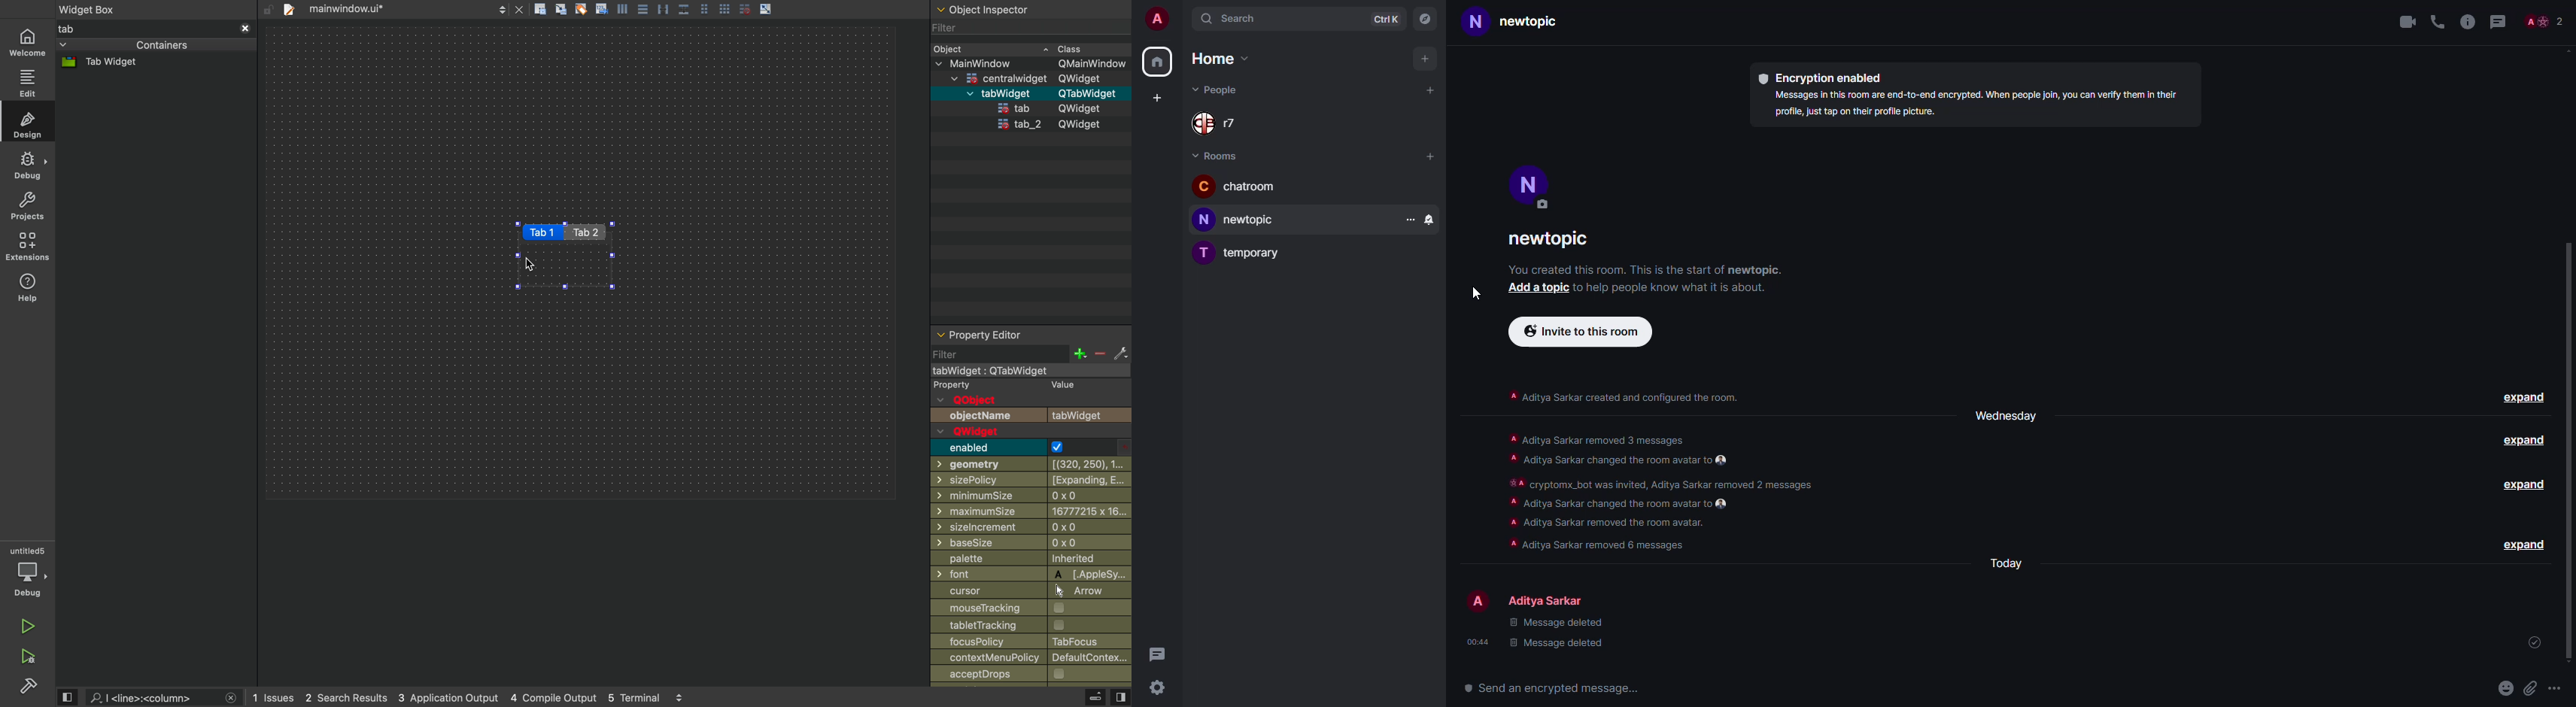 This screenshot has height=728, width=2576. I want to click on home, so click(1220, 58).